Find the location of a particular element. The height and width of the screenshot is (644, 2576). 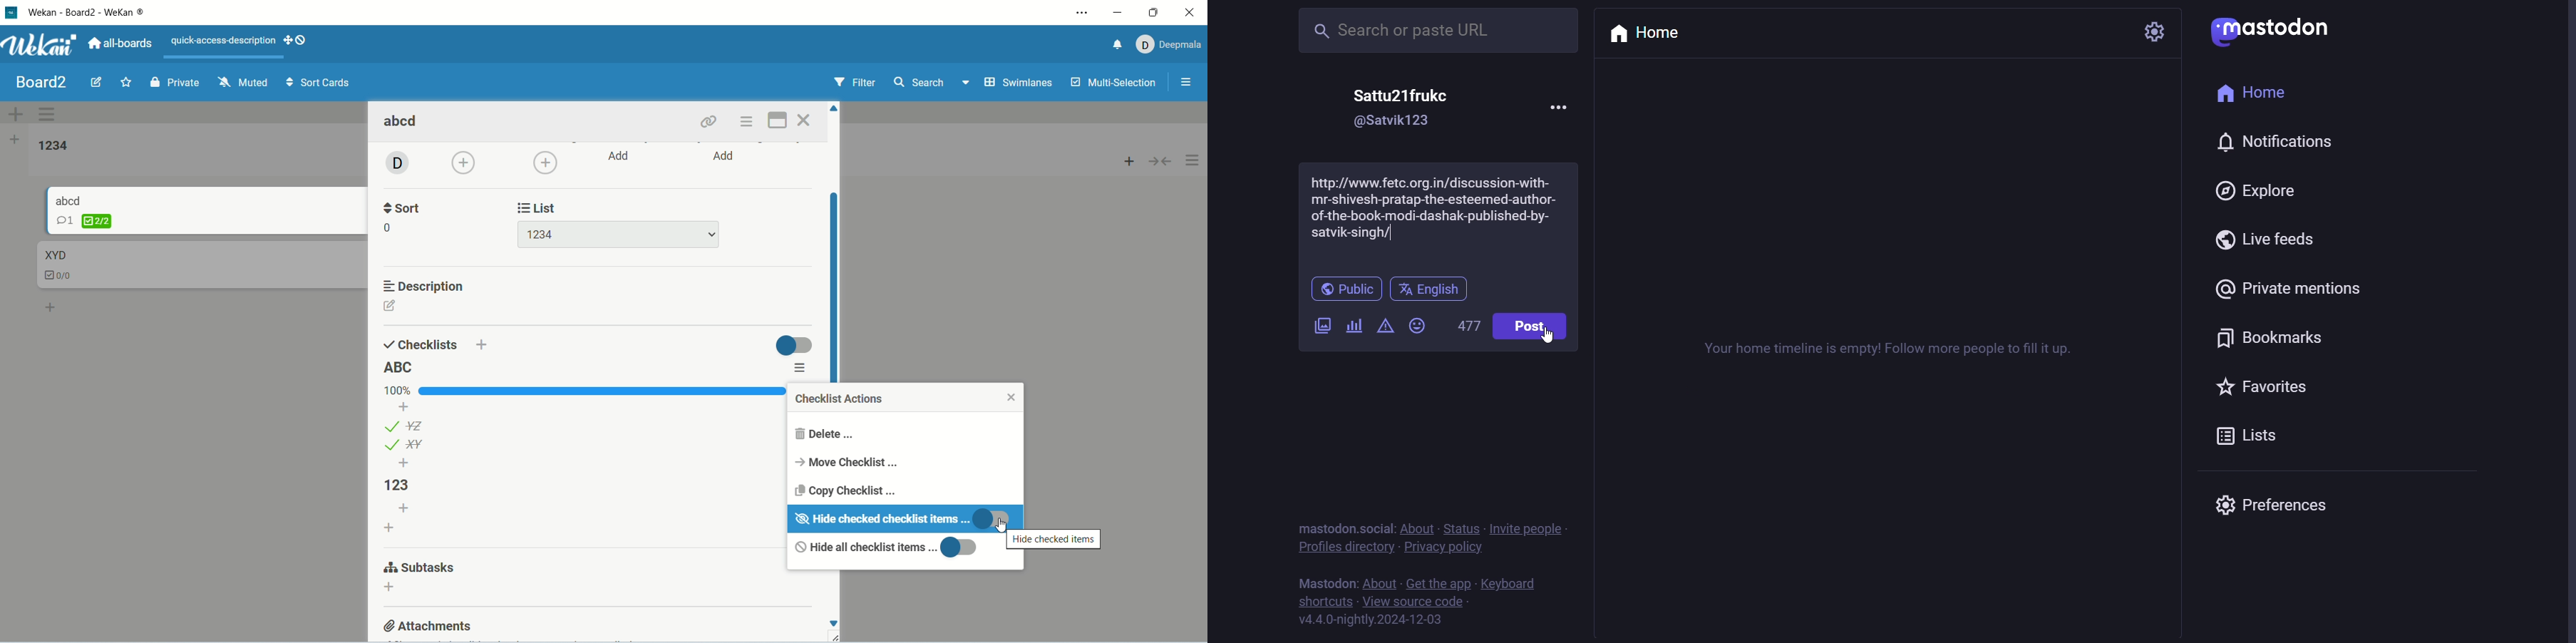

list is located at coordinates (2246, 435).